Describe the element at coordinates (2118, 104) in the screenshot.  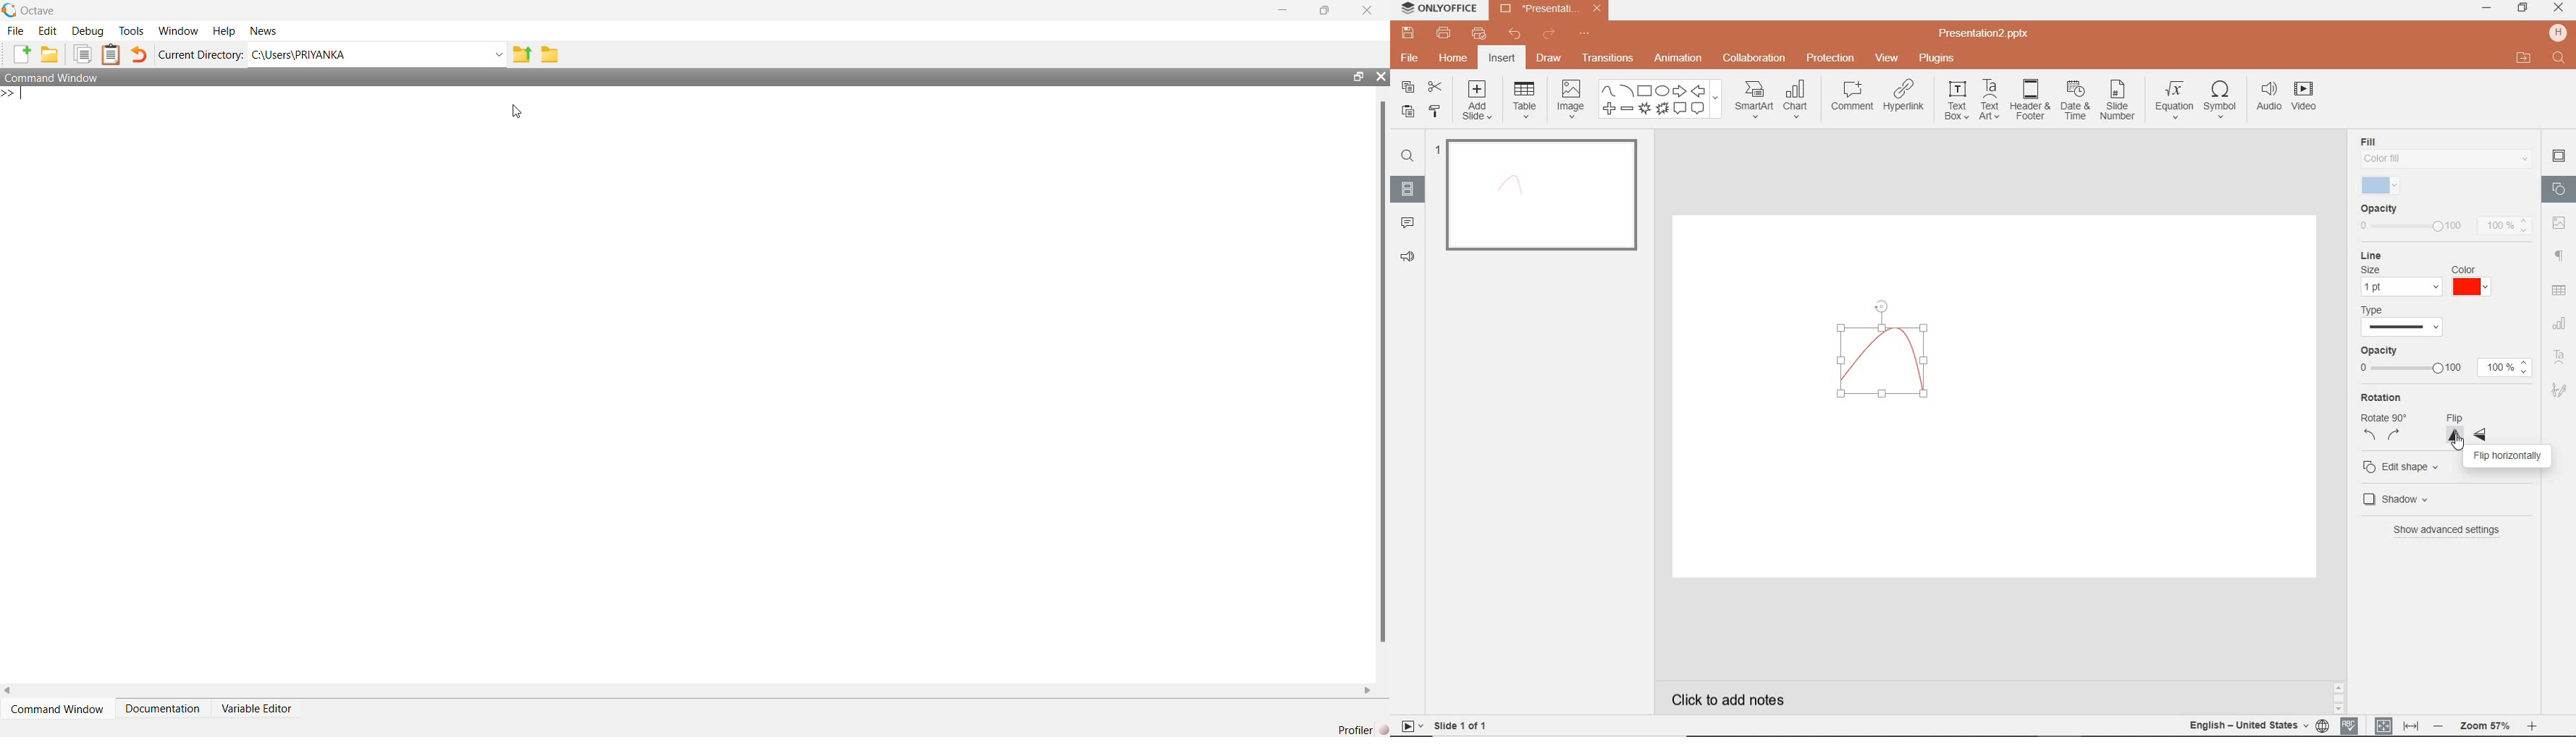
I see `SLIDE NUMBER` at that location.